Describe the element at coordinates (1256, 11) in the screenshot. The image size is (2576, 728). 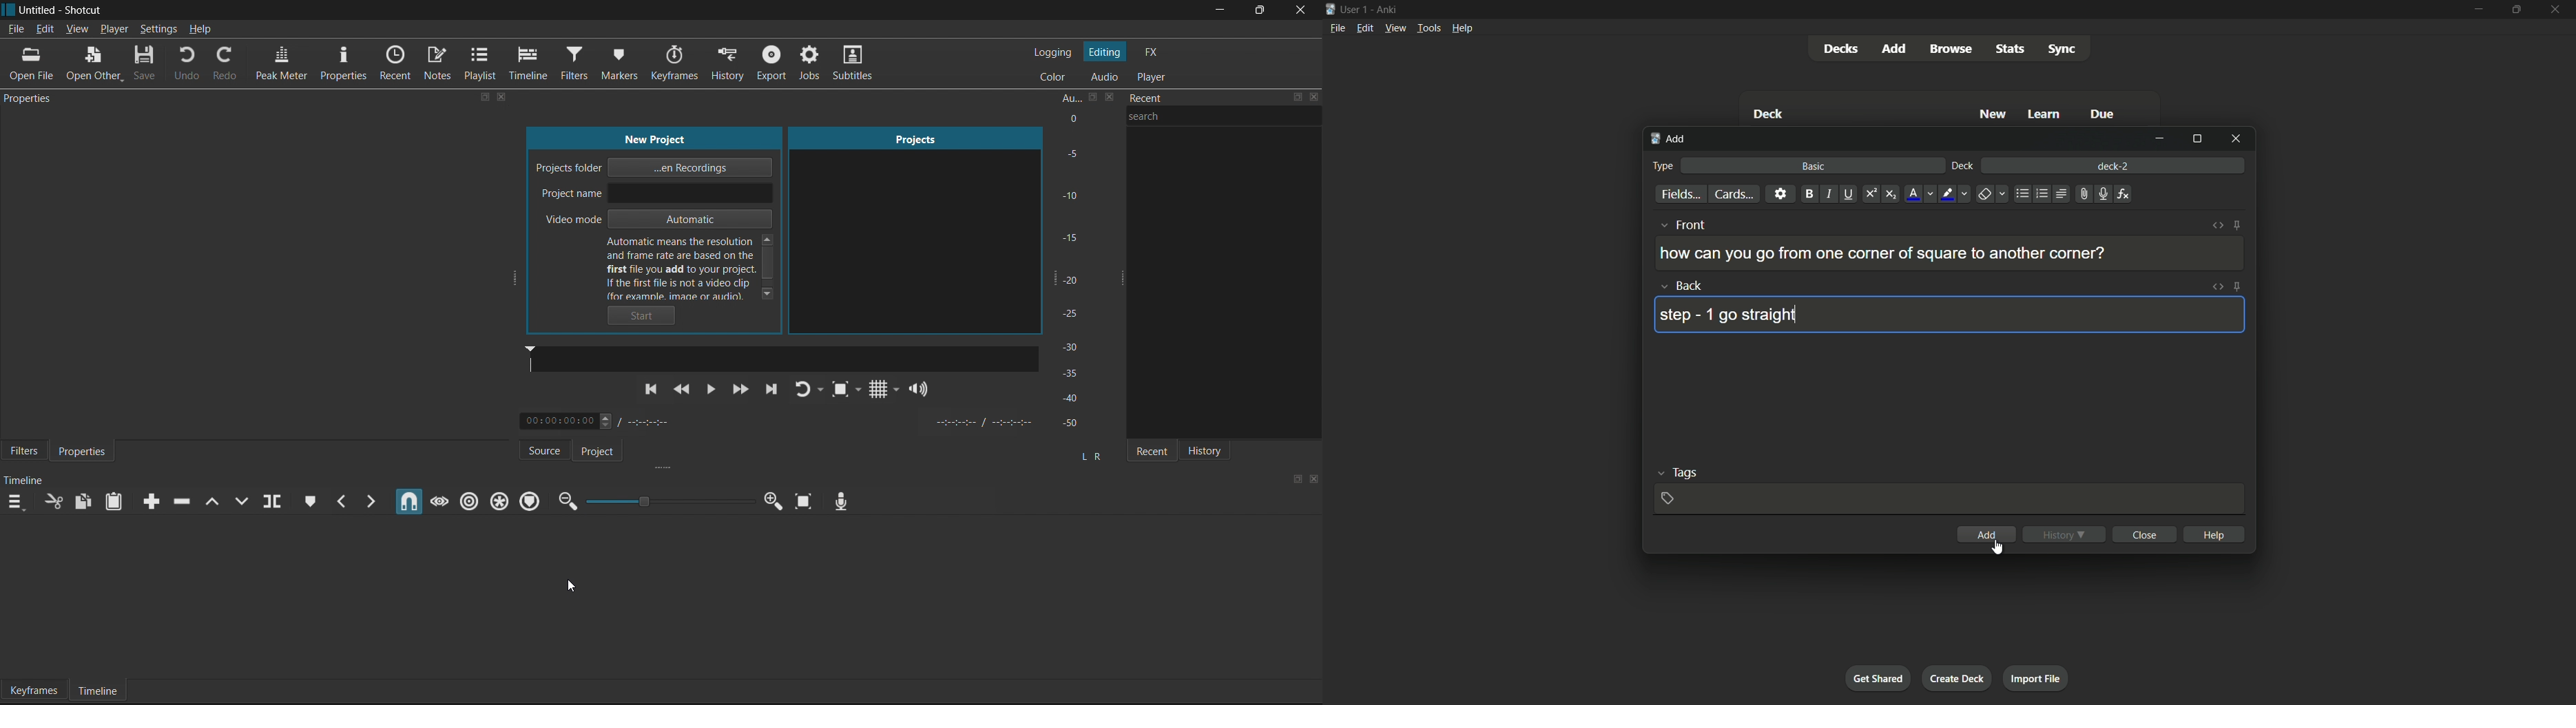
I see `maximize` at that location.